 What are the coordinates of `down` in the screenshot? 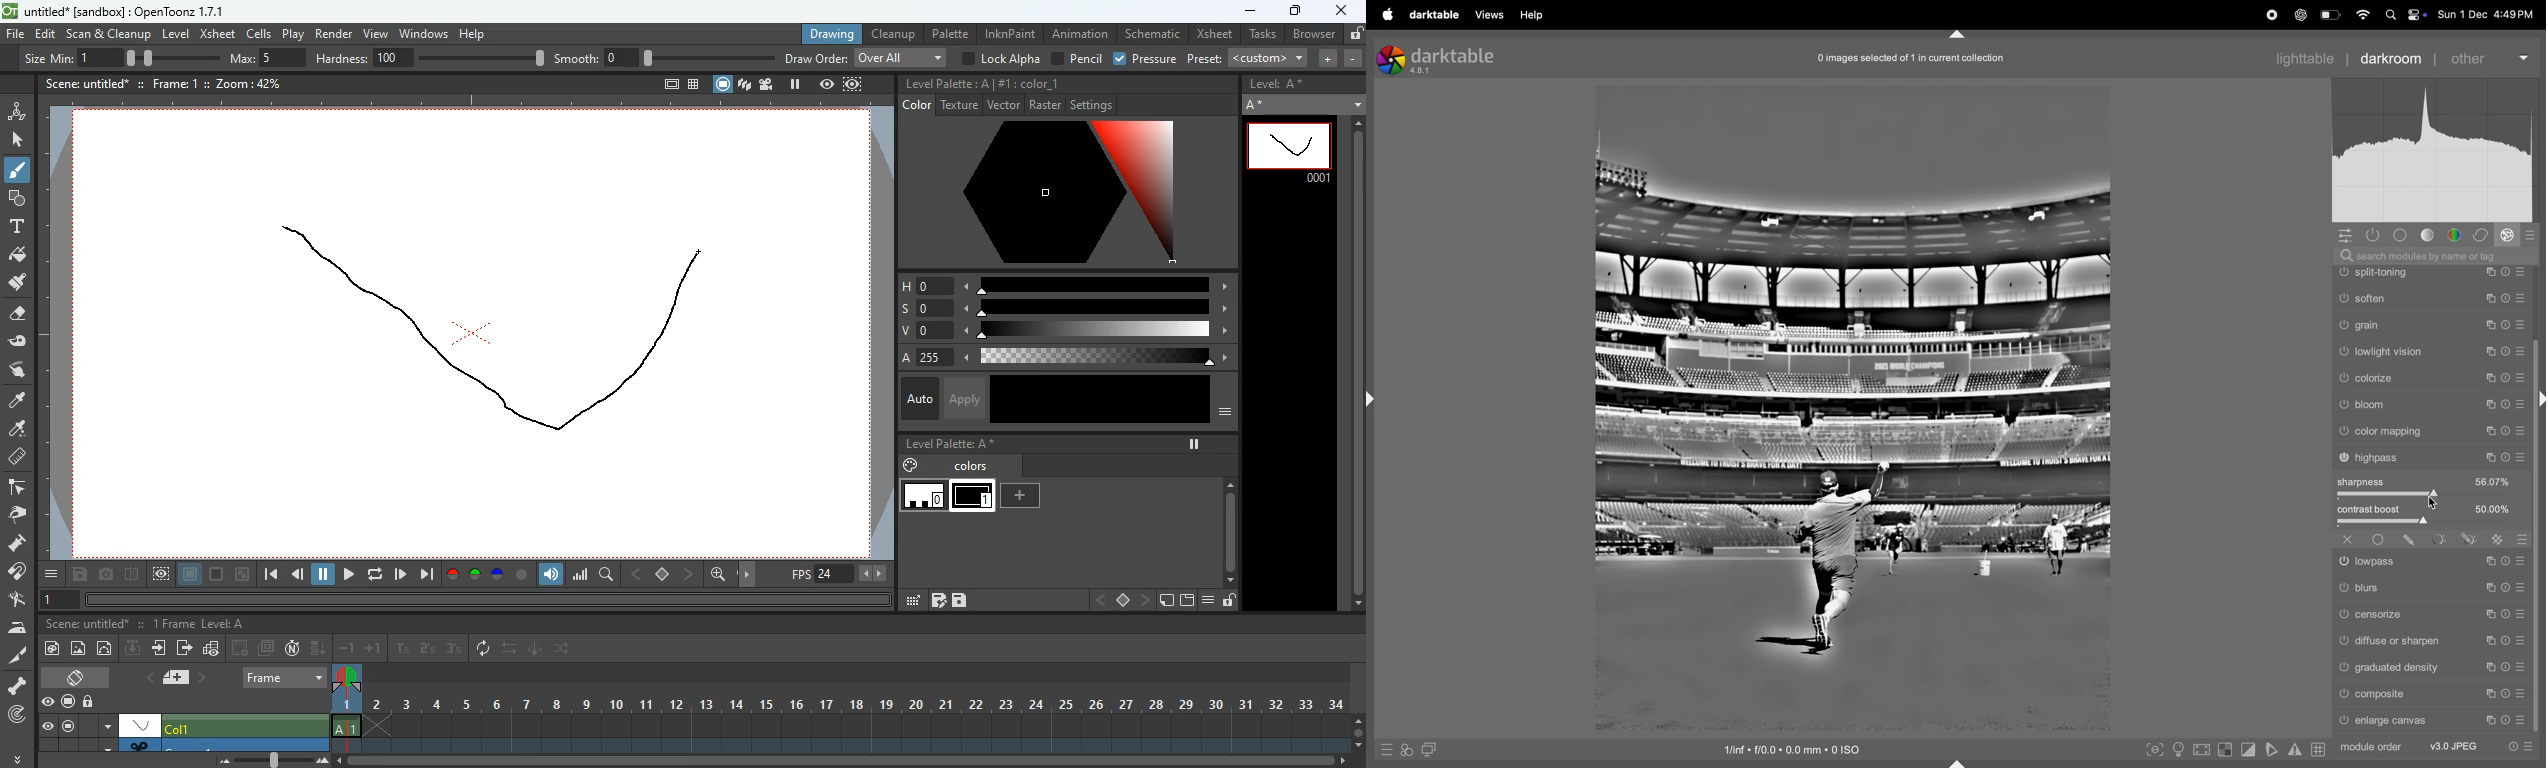 It's located at (319, 647).